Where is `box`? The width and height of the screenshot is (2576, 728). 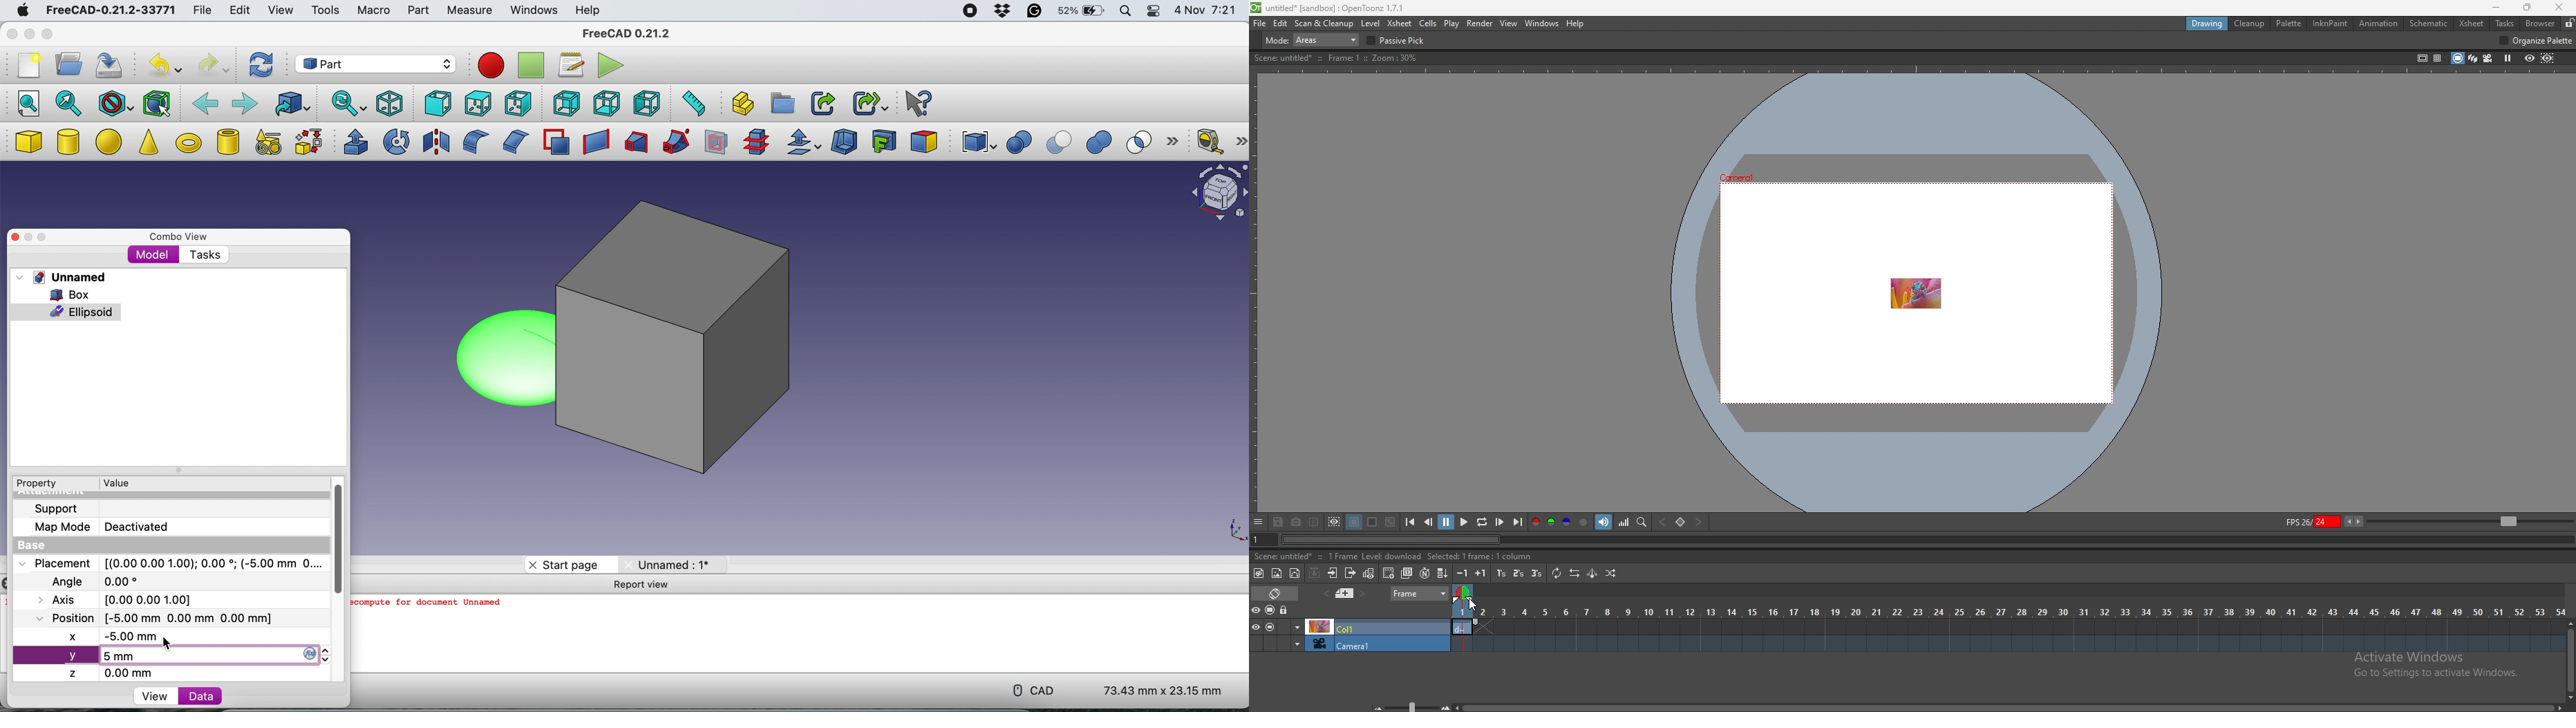
box is located at coordinates (28, 143).